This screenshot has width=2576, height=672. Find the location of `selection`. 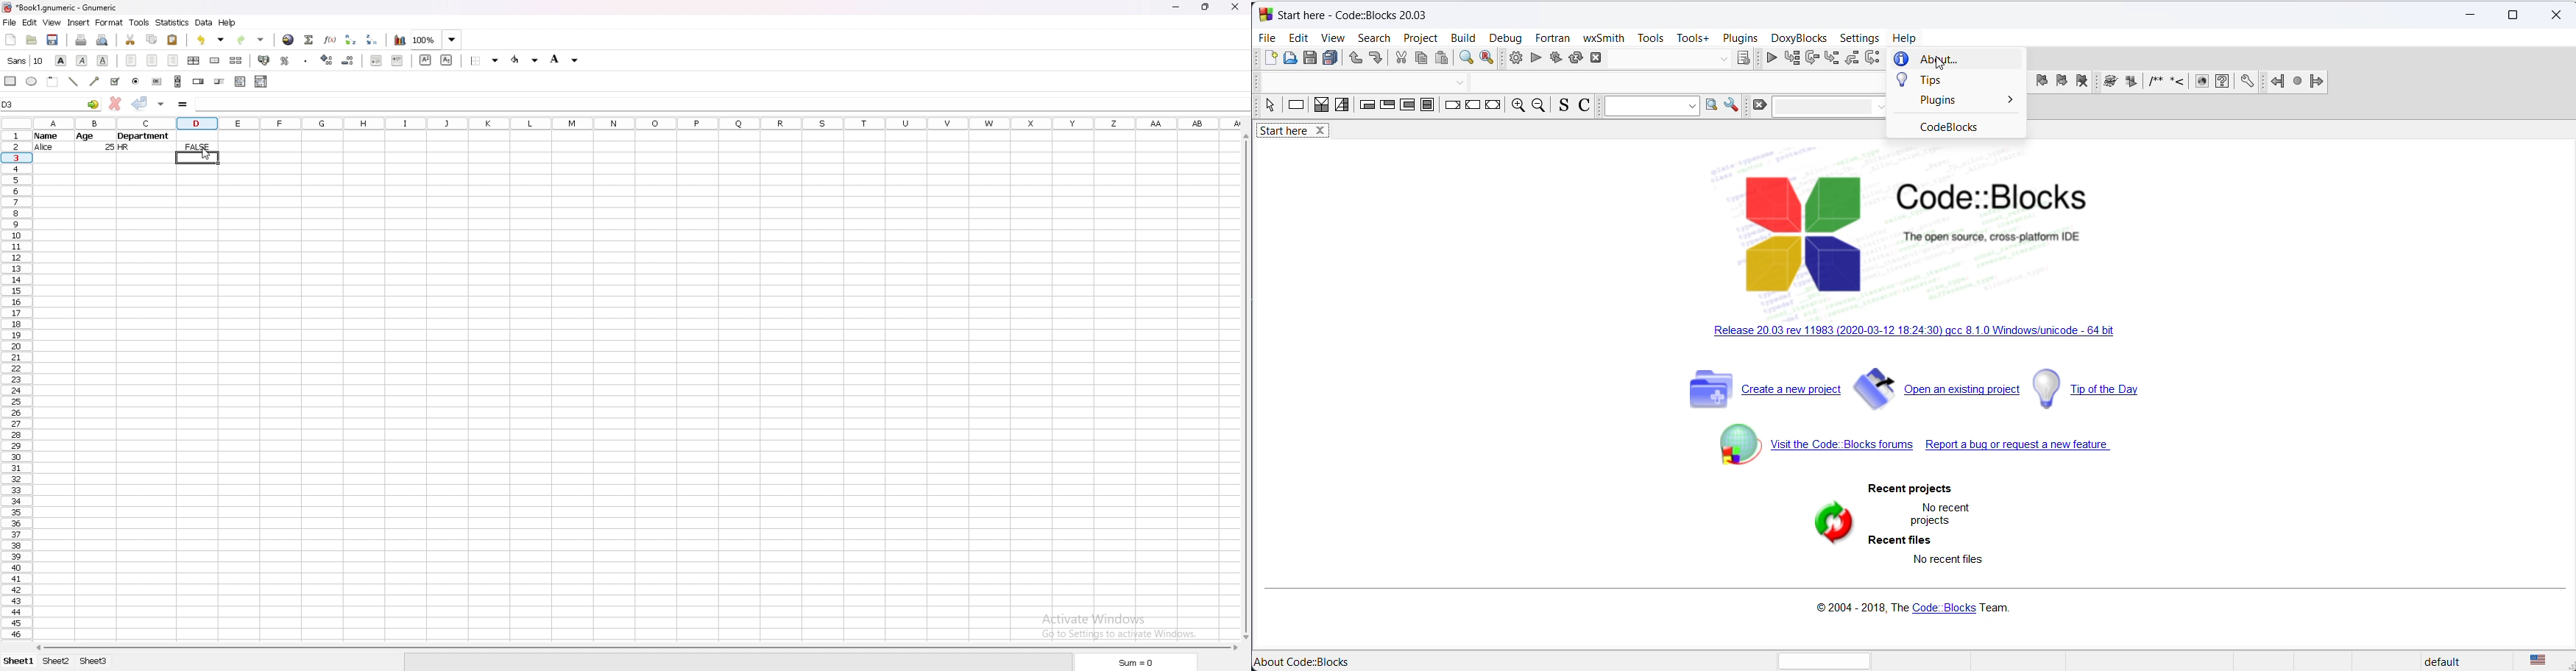

selection is located at coordinates (1341, 107).